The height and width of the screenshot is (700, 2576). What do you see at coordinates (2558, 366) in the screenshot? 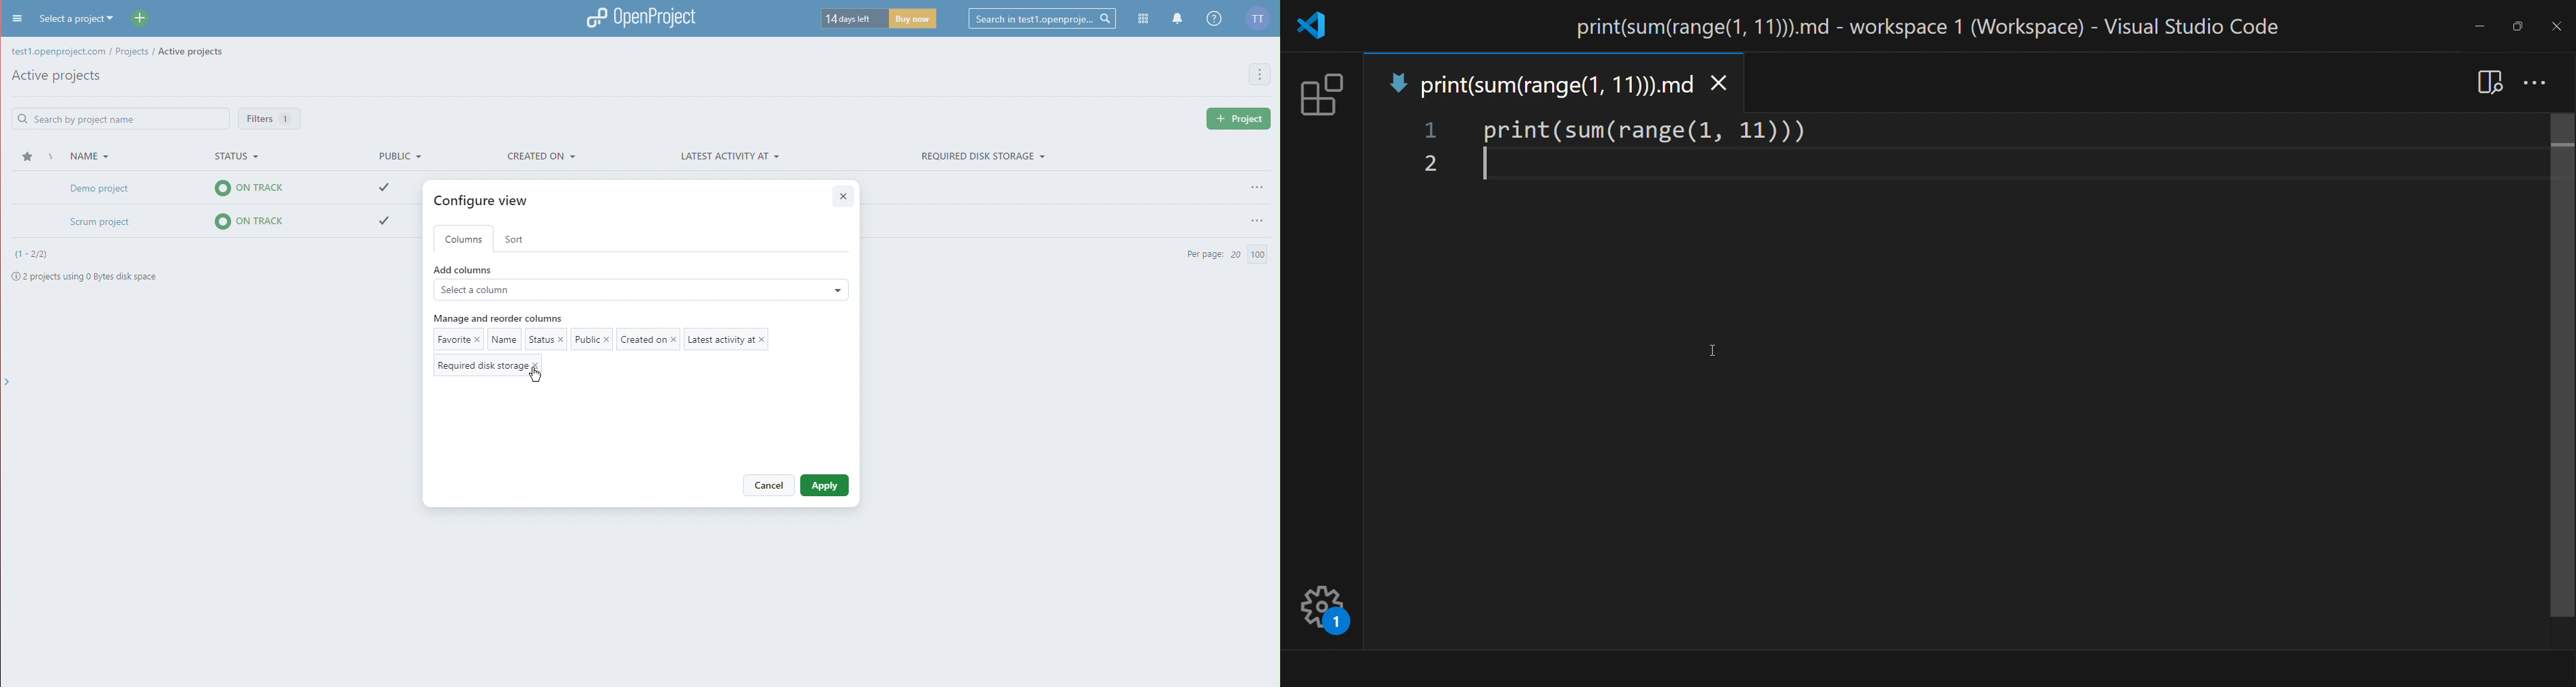
I see `scroll bar` at bounding box center [2558, 366].